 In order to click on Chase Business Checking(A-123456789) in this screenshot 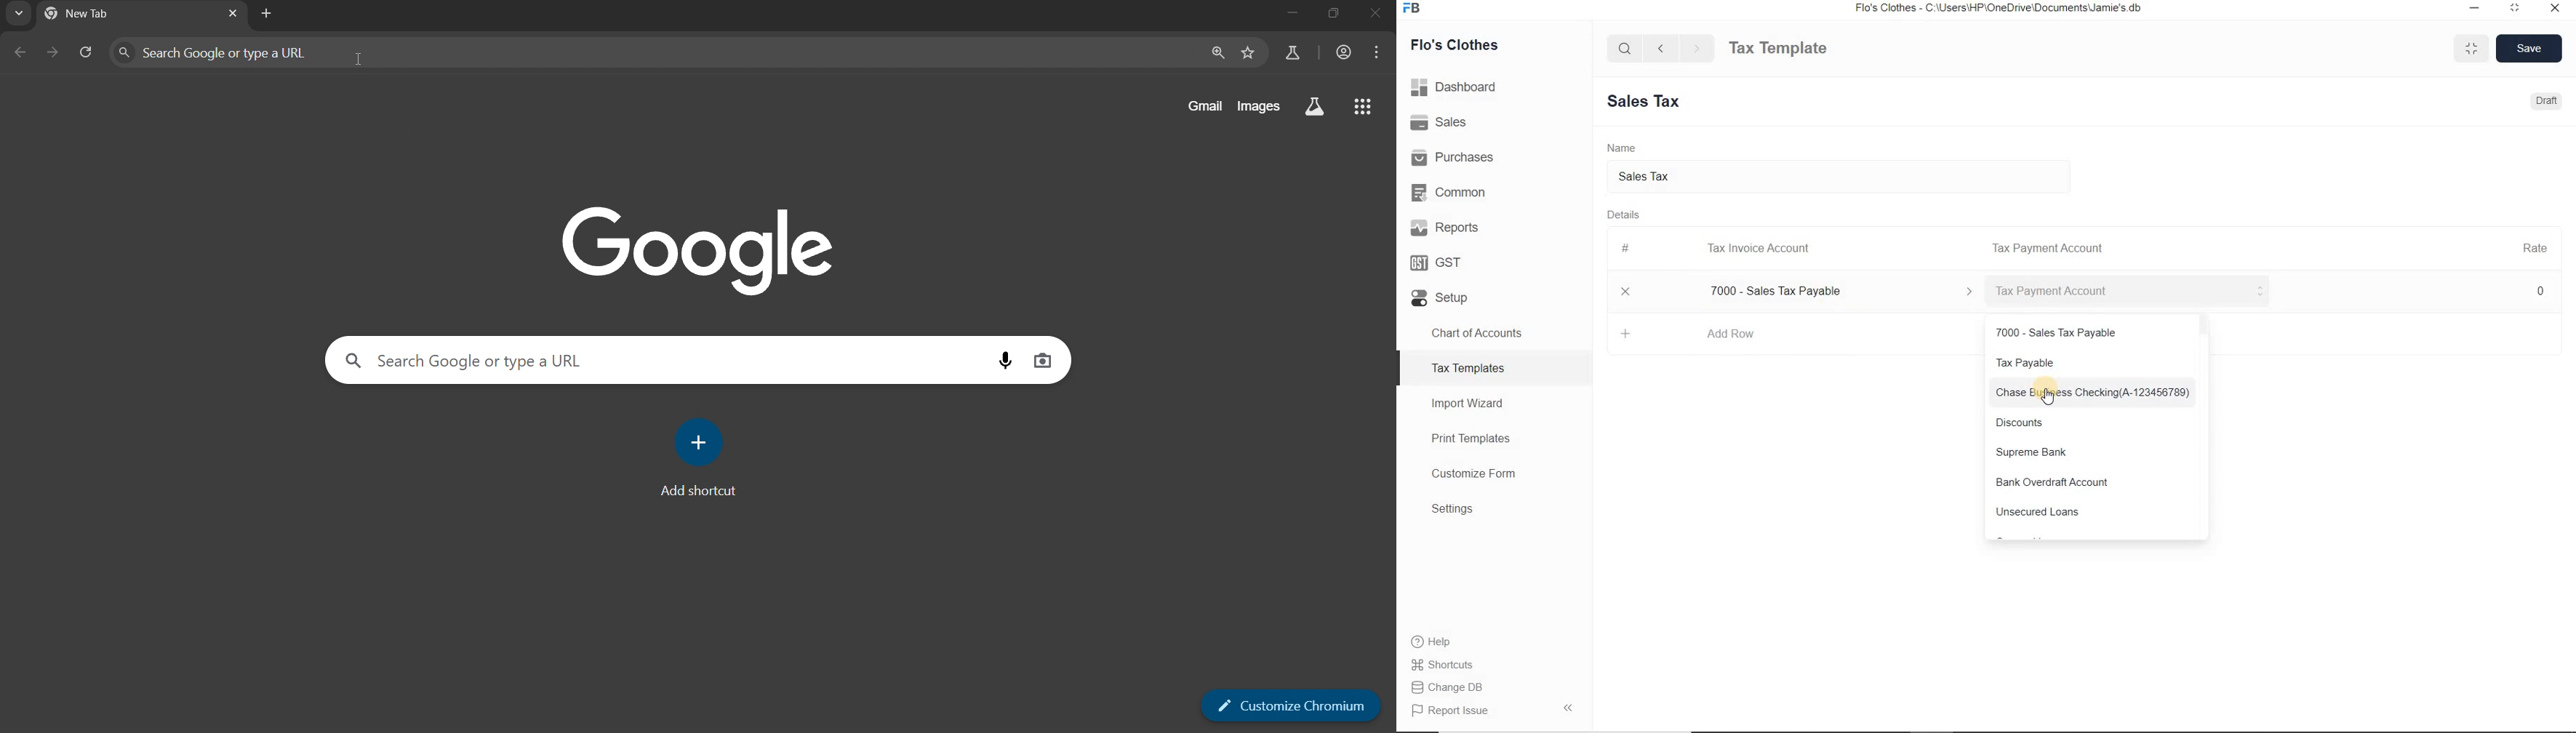, I will do `click(2096, 392)`.